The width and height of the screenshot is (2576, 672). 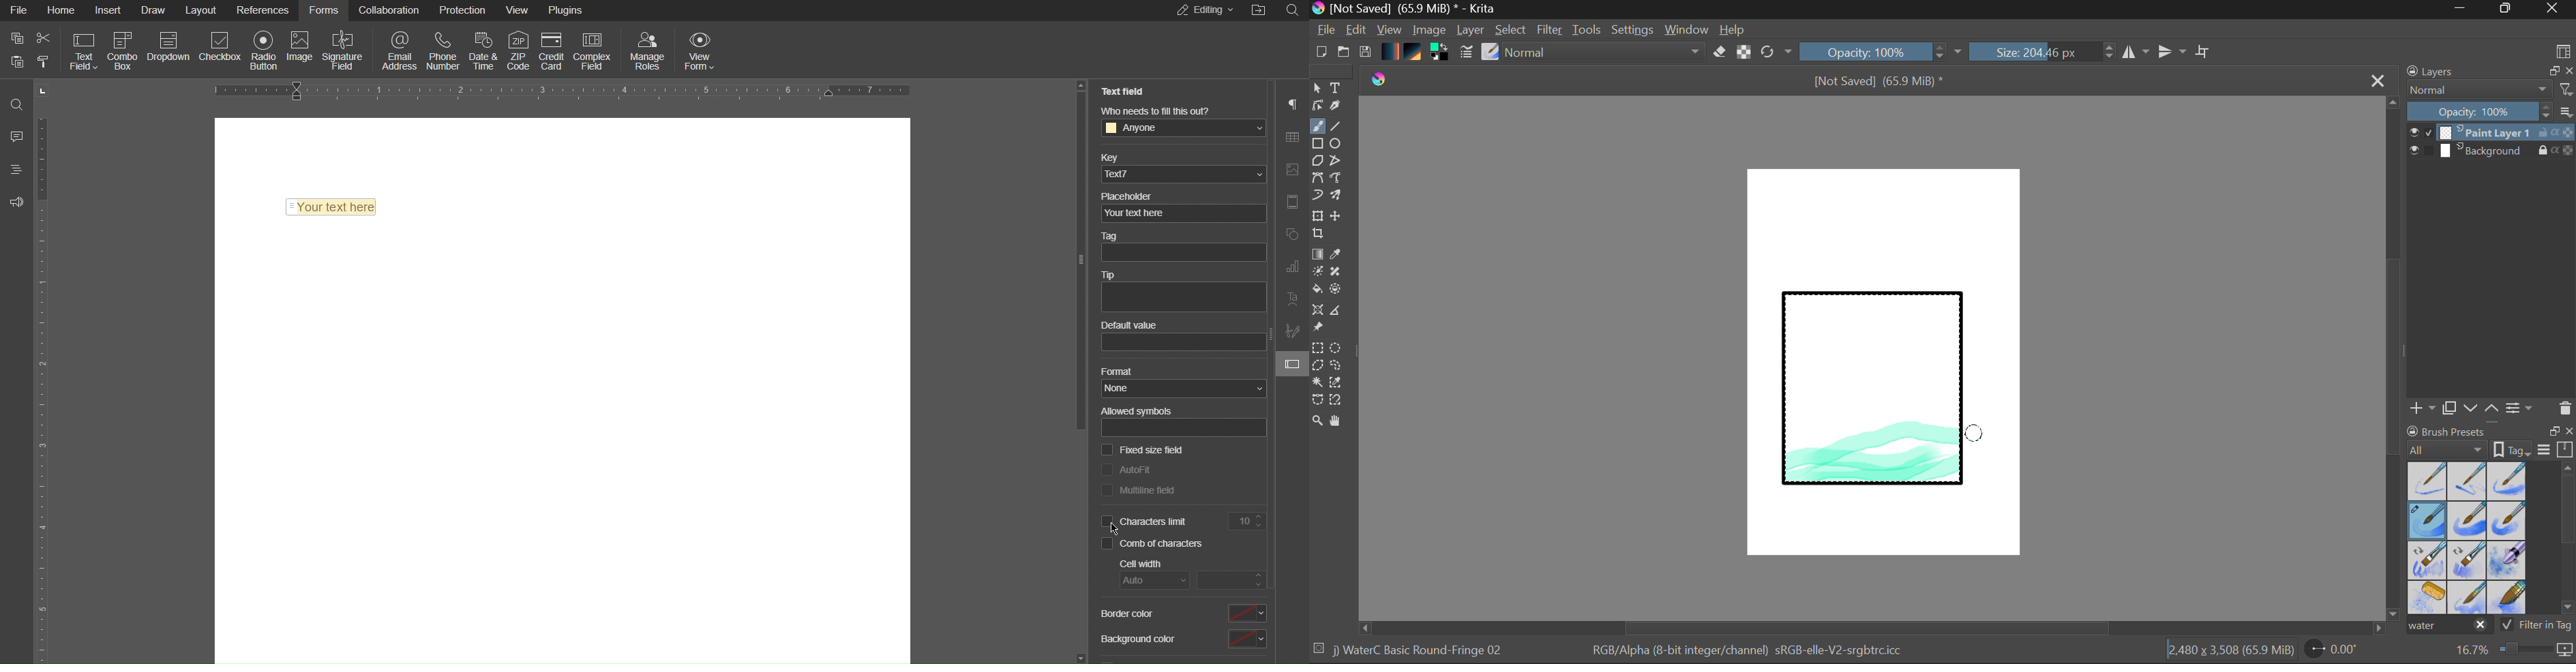 What do you see at coordinates (2205, 51) in the screenshot?
I see `Crop` at bounding box center [2205, 51].